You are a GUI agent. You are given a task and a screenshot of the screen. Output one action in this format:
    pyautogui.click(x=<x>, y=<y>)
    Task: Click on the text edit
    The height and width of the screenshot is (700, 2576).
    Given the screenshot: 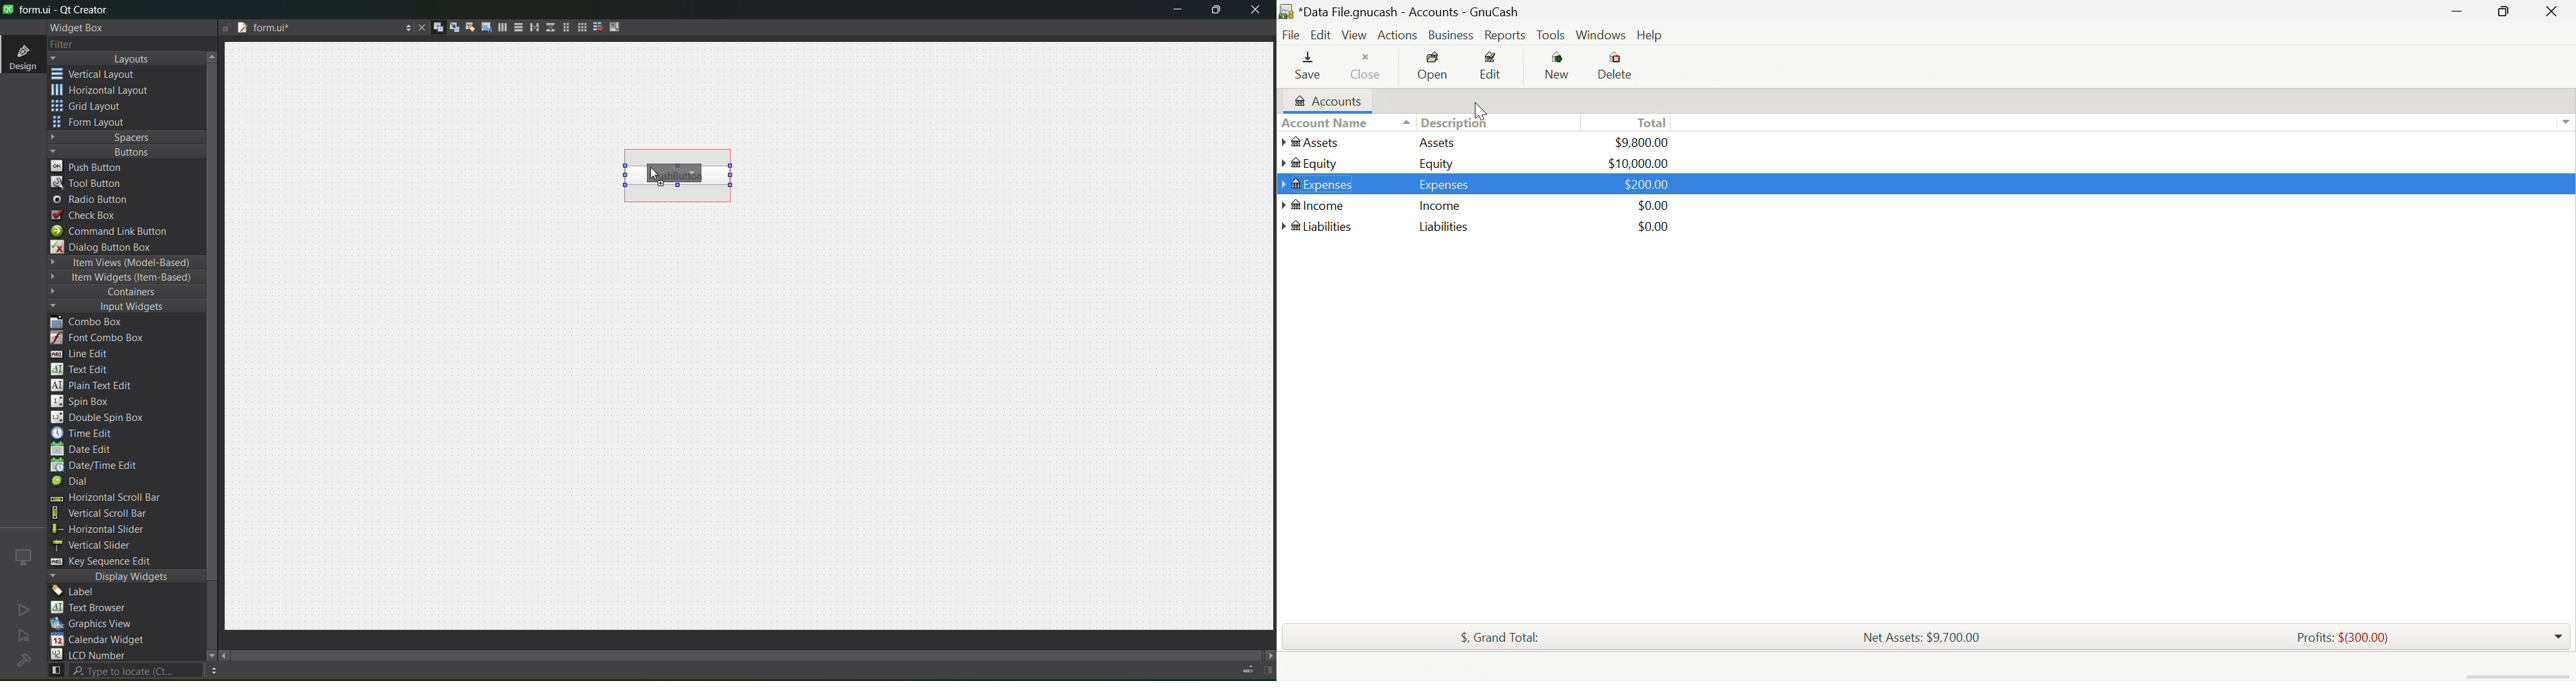 What is the action you would take?
    pyautogui.click(x=84, y=368)
    